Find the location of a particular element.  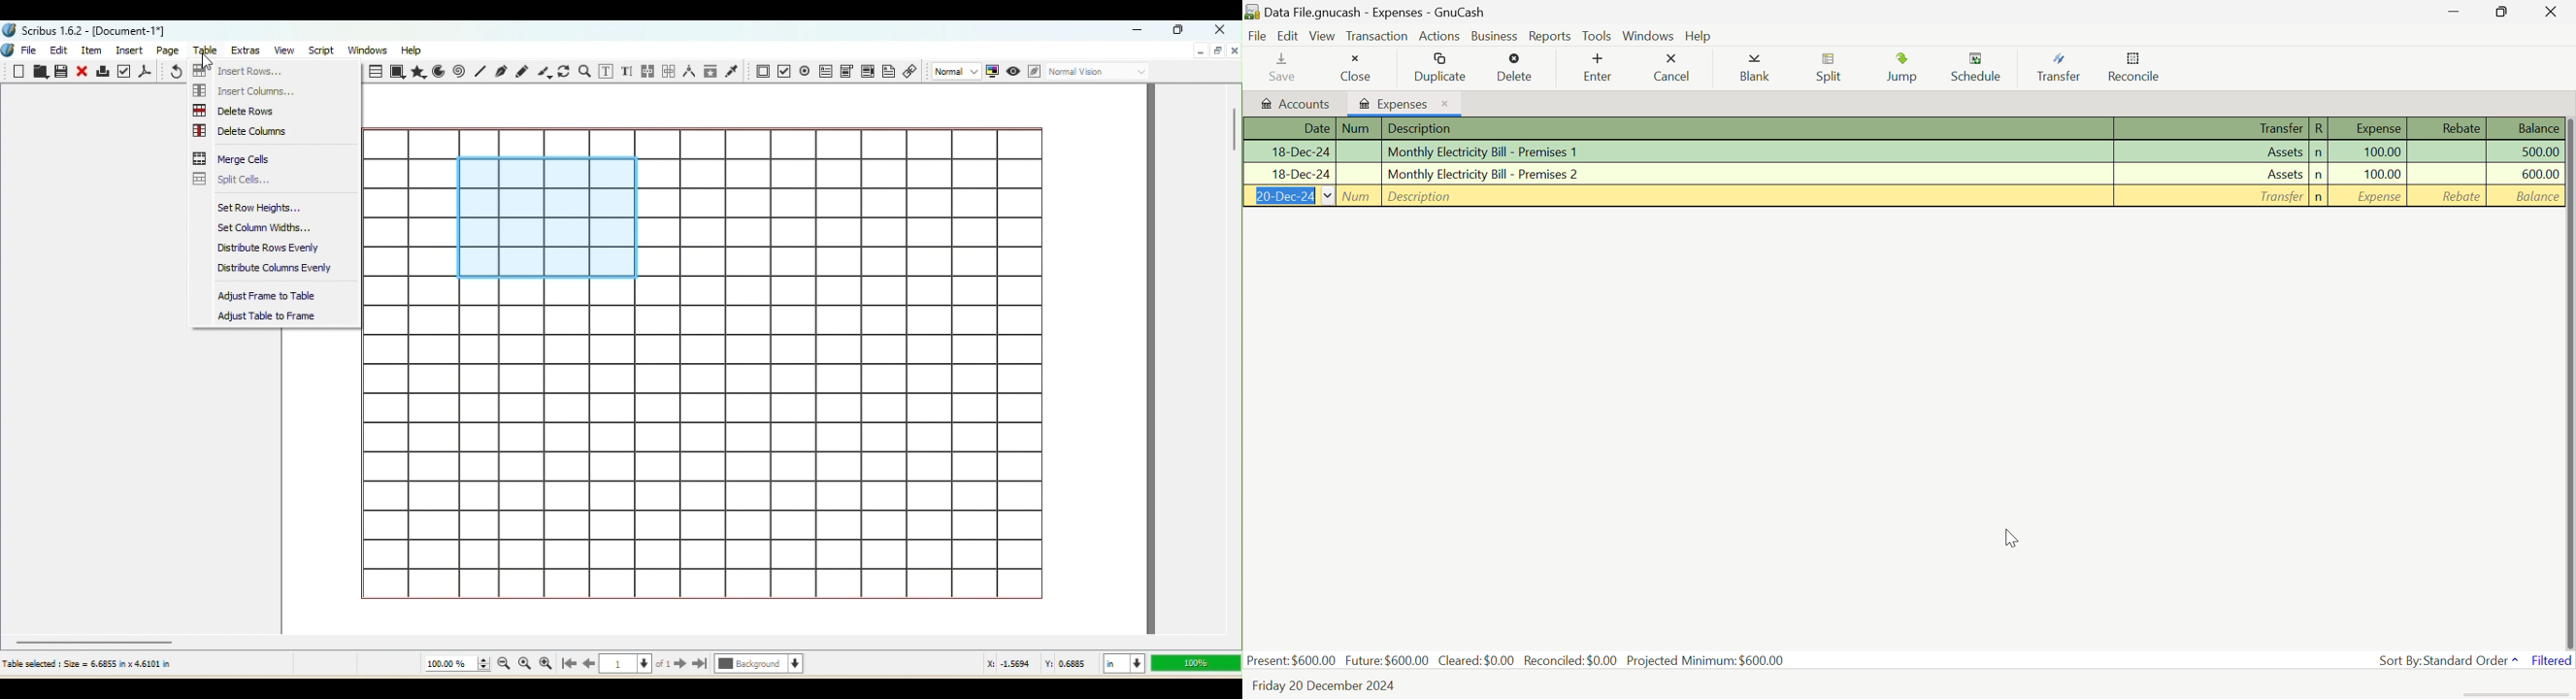

Premises 1 is located at coordinates (1747, 151).